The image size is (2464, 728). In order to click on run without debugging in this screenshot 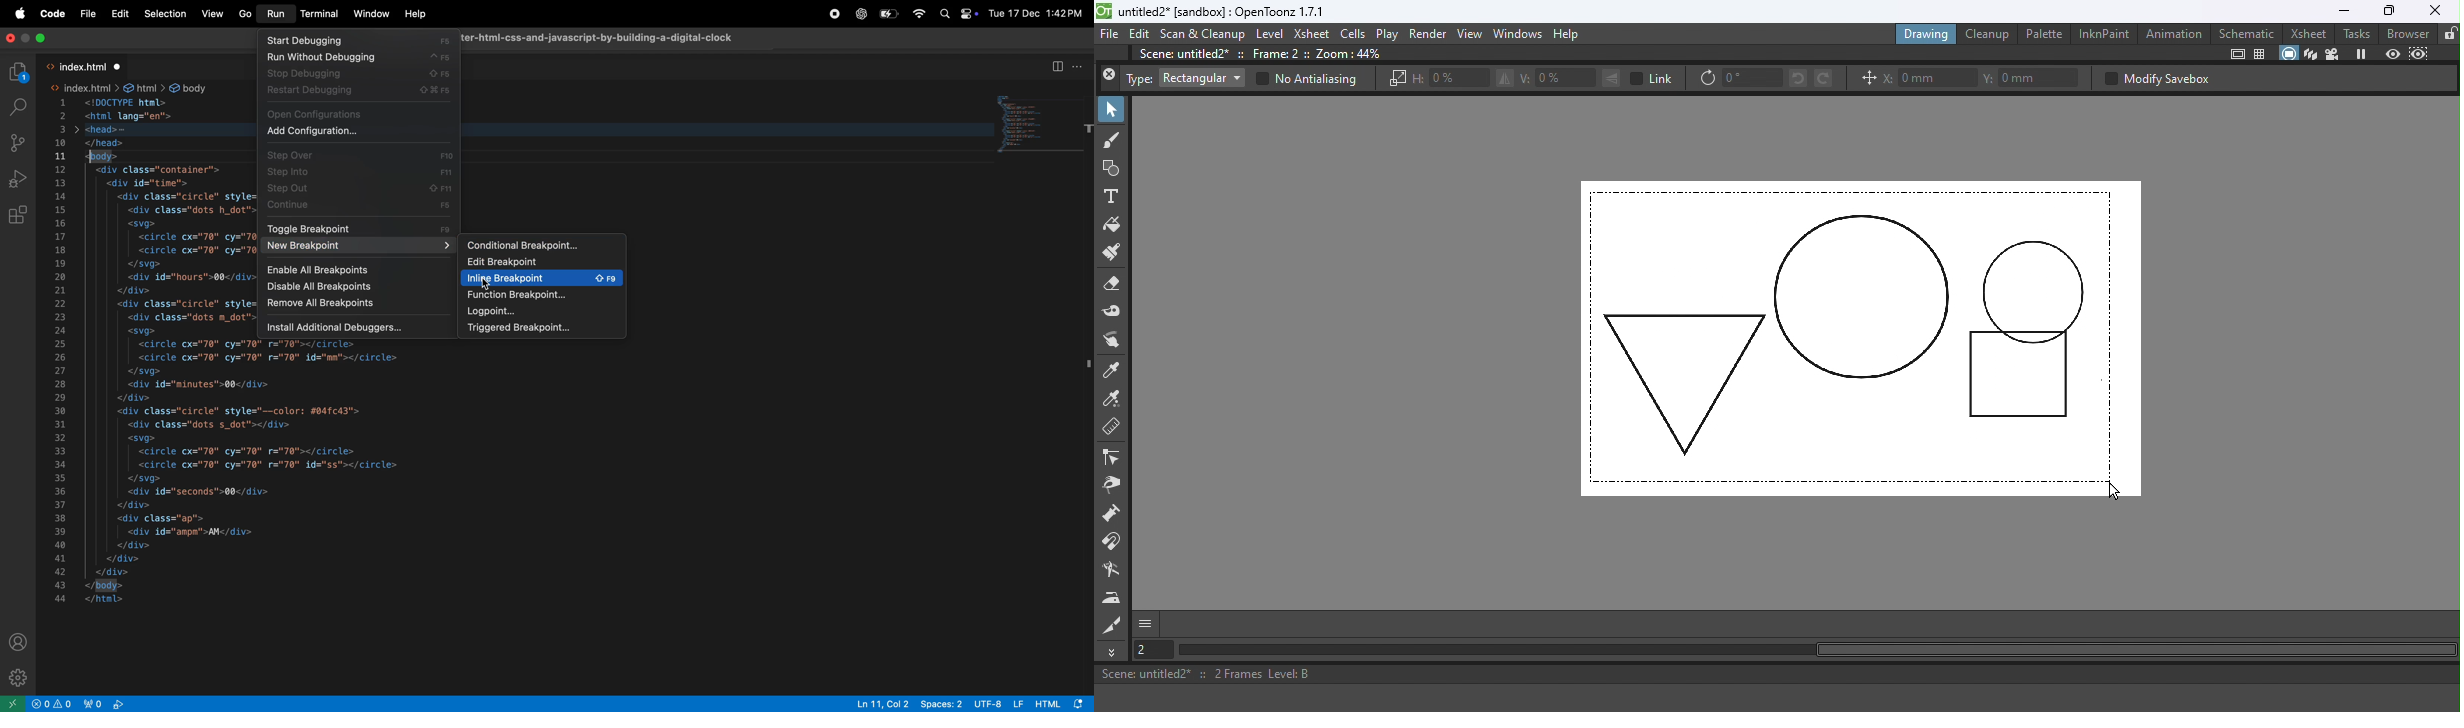, I will do `click(356, 58)`.